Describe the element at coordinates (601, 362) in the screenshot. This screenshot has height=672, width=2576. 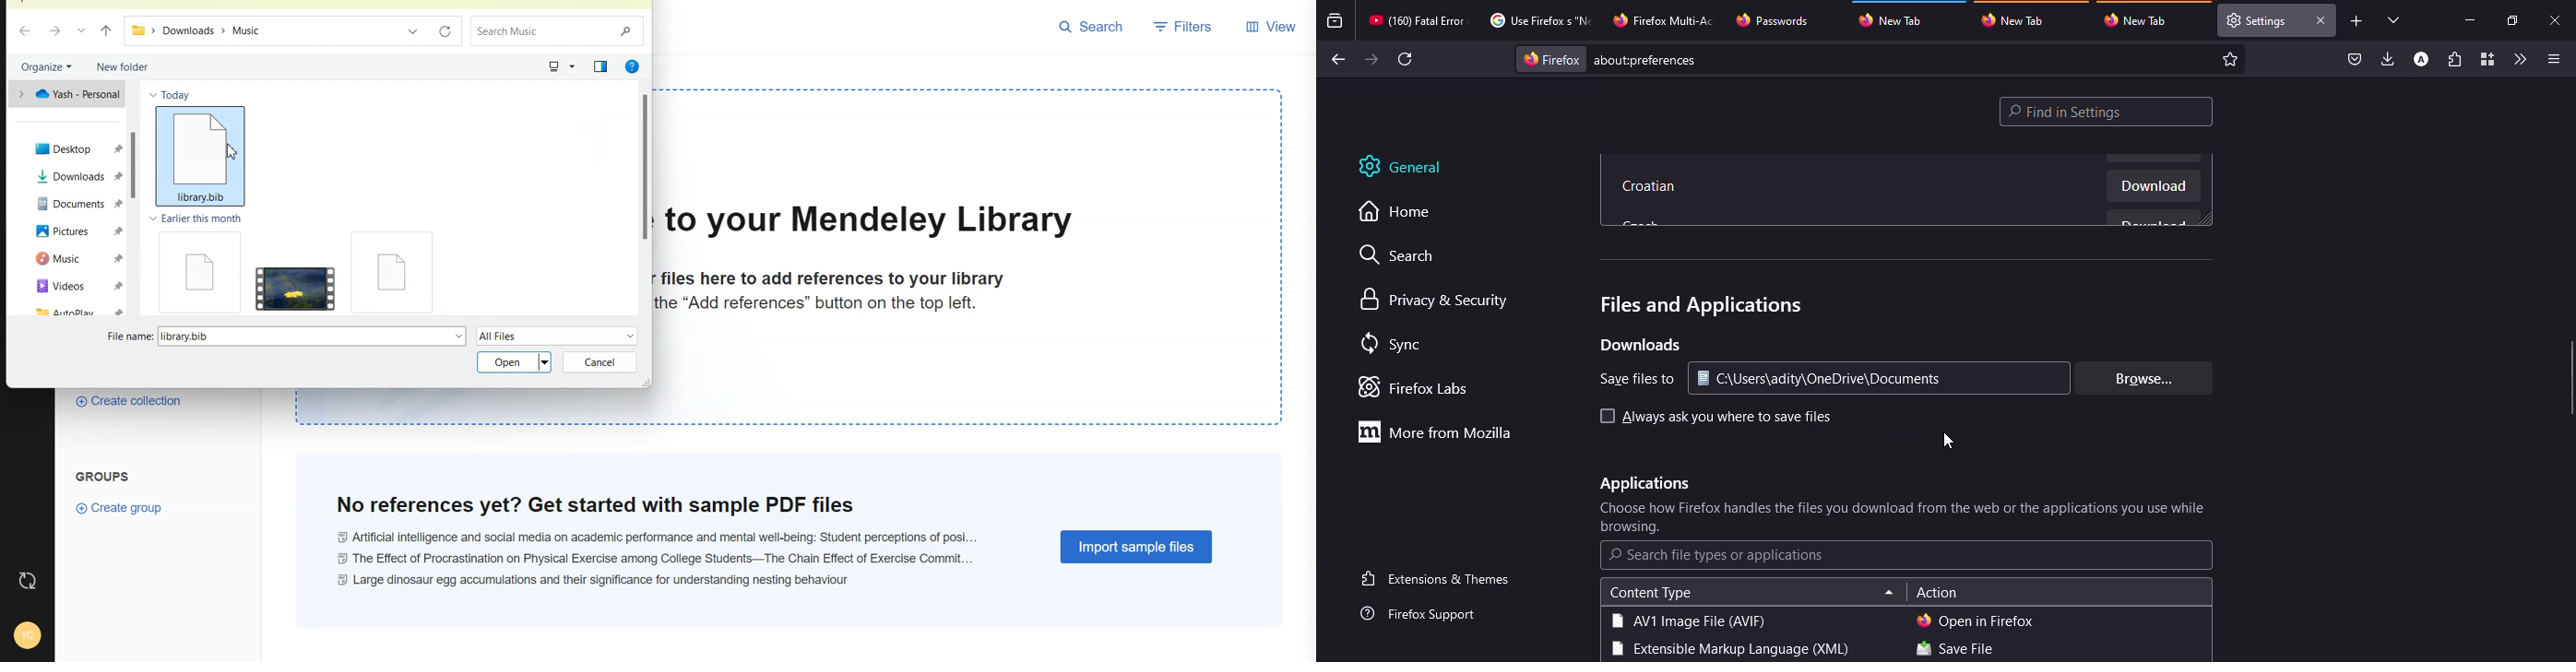
I see `Cancel` at that location.